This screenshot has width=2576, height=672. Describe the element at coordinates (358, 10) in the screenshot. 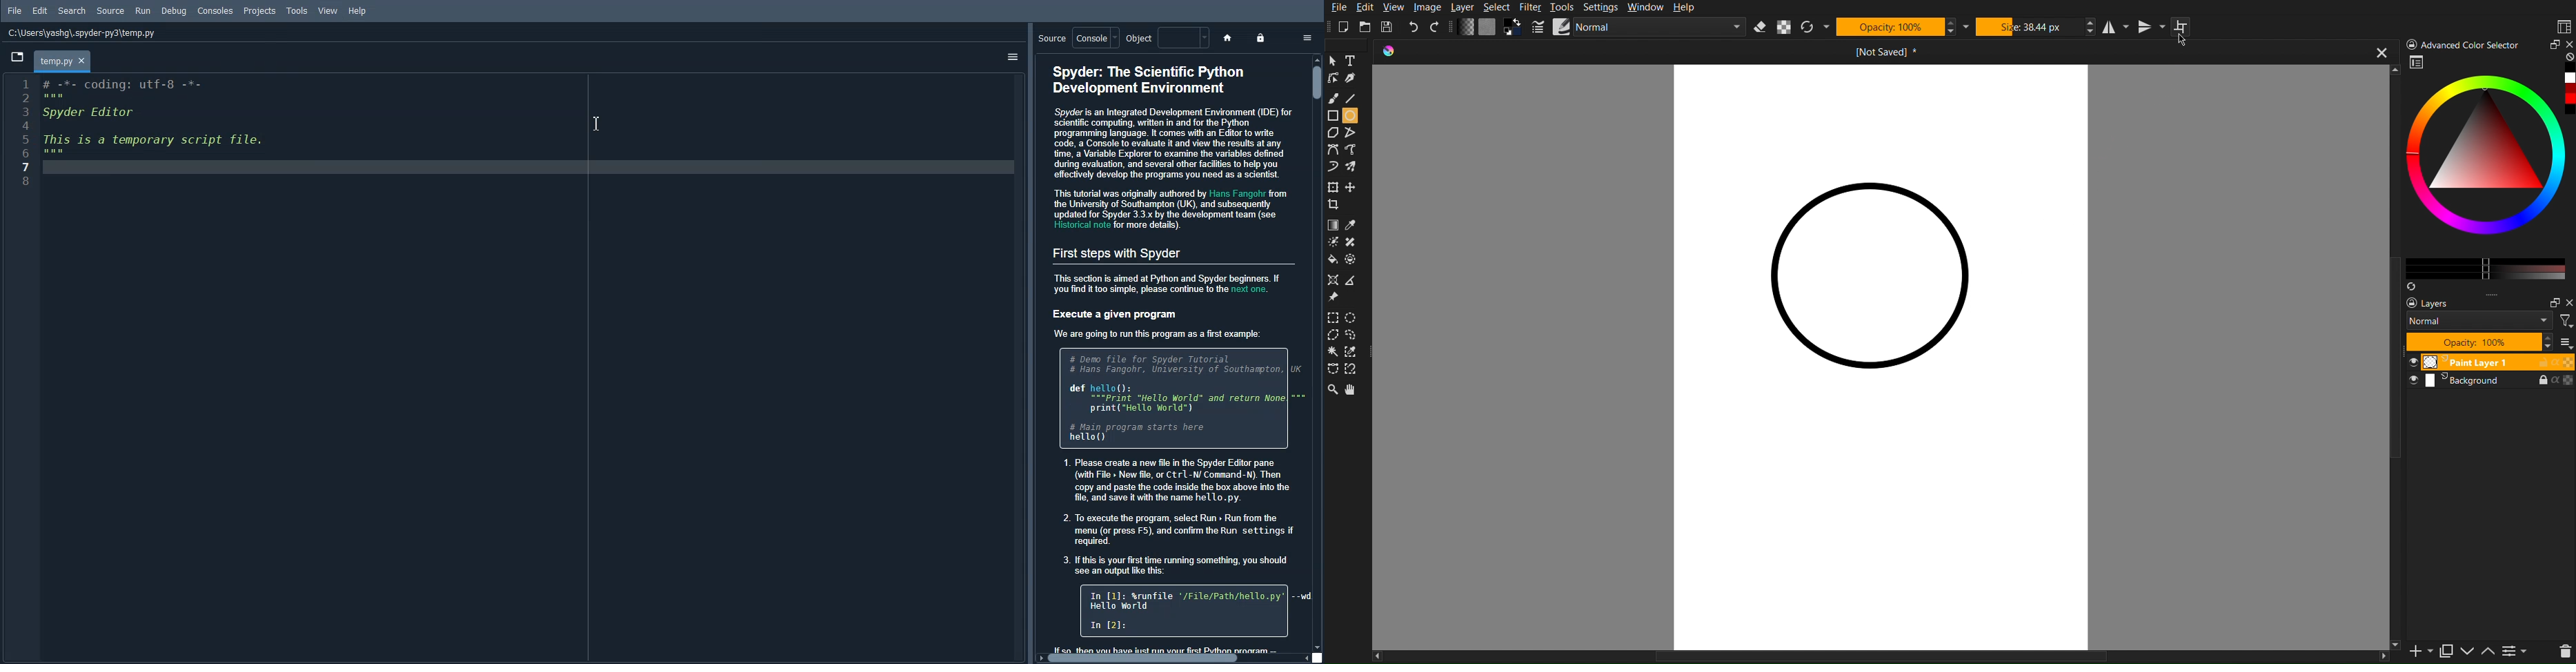

I see `Help` at that location.